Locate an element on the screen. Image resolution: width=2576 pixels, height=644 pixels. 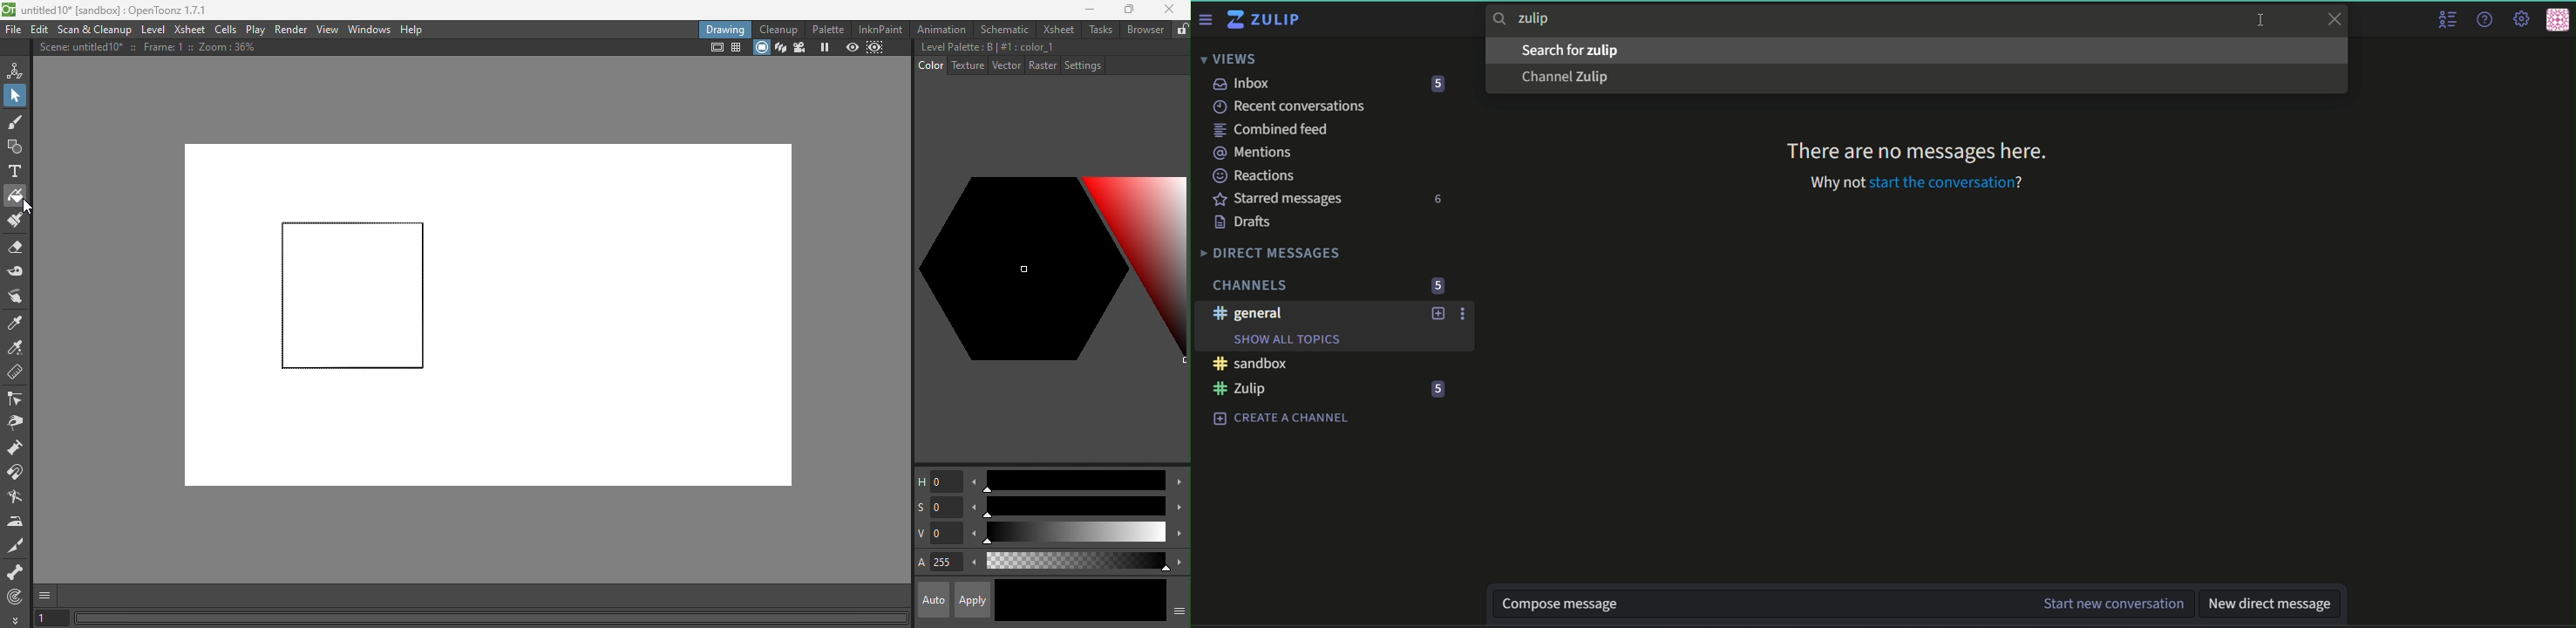
Show all topics is located at coordinates (1290, 339).